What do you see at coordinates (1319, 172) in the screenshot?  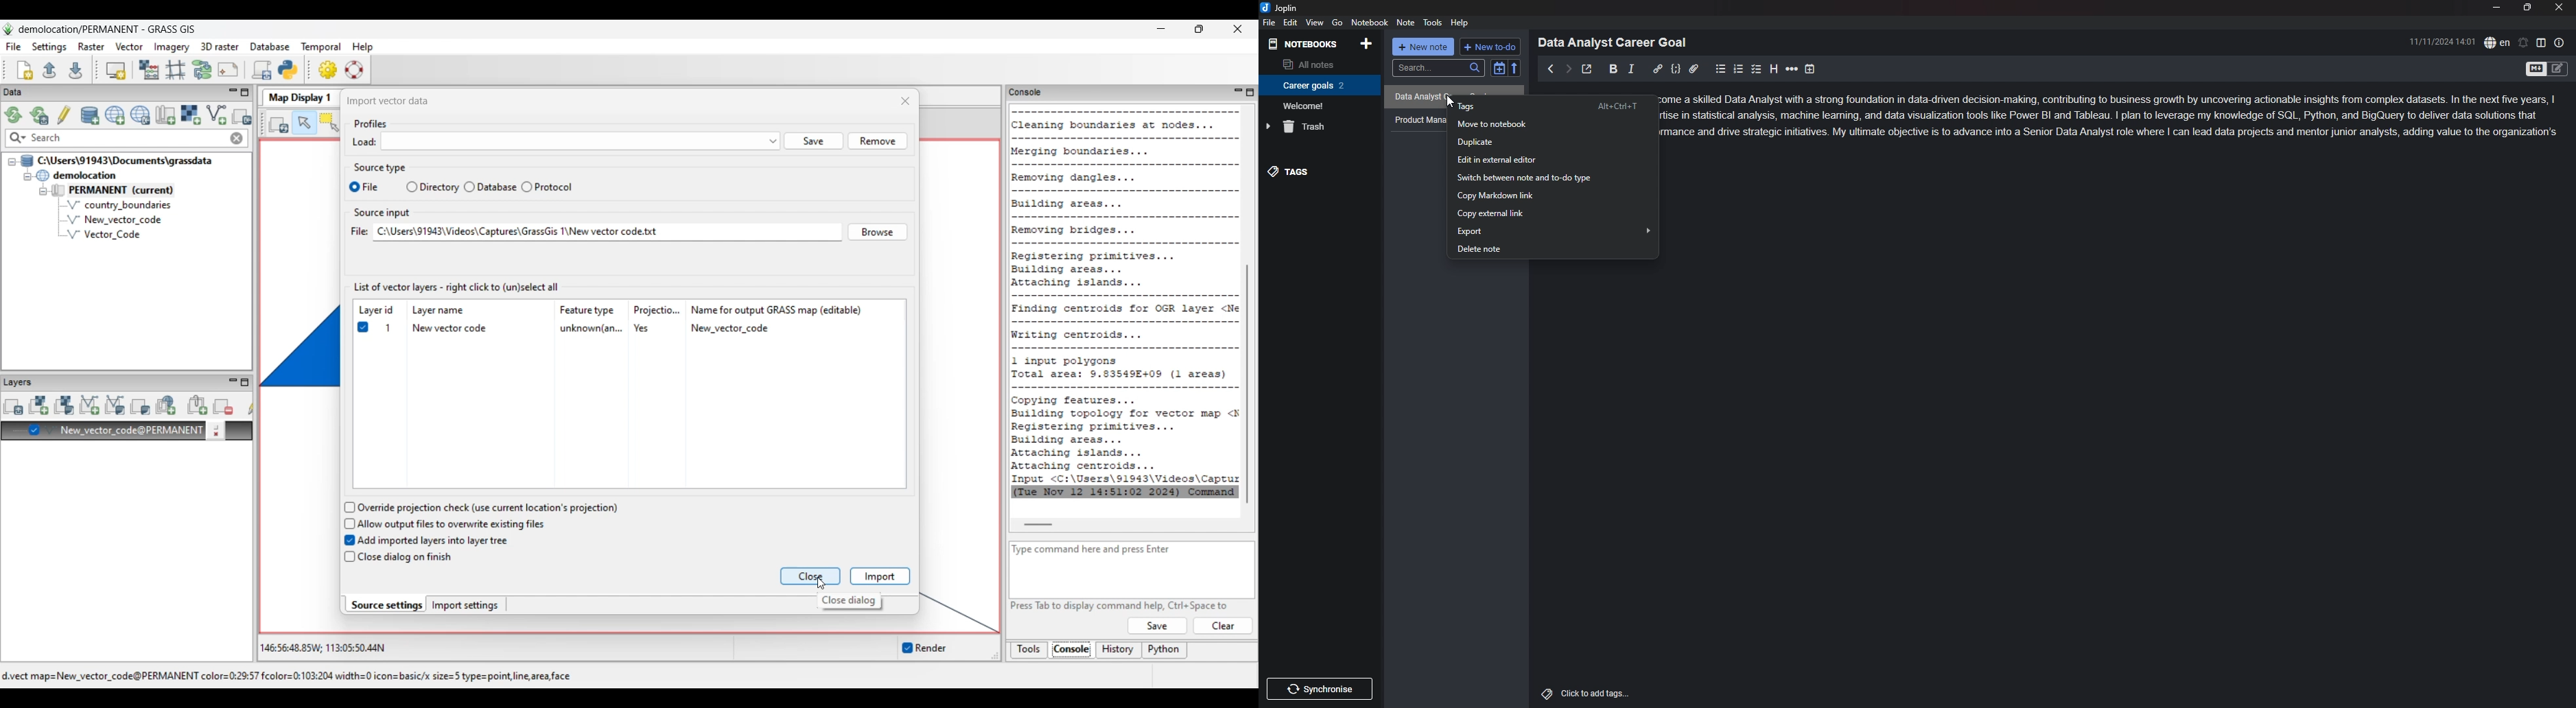 I see `tags` at bounding box center [1319, 172].